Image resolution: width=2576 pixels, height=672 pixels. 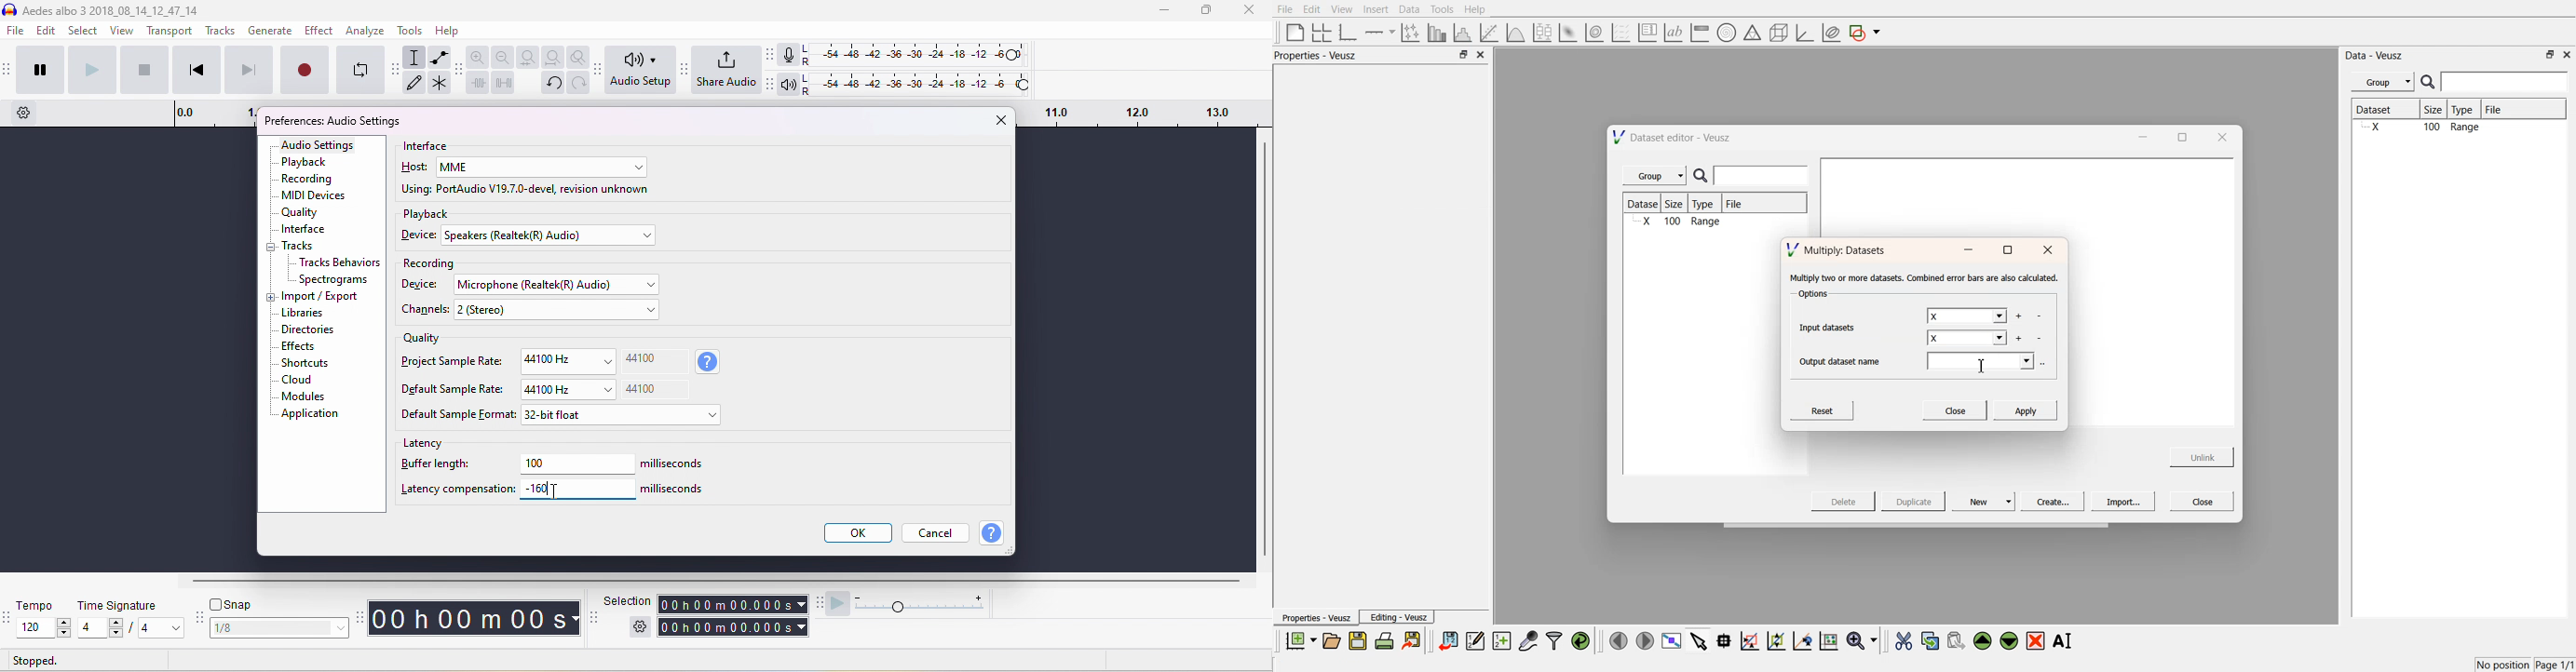 I want to click on blank page, so click(x=1292, y=31).